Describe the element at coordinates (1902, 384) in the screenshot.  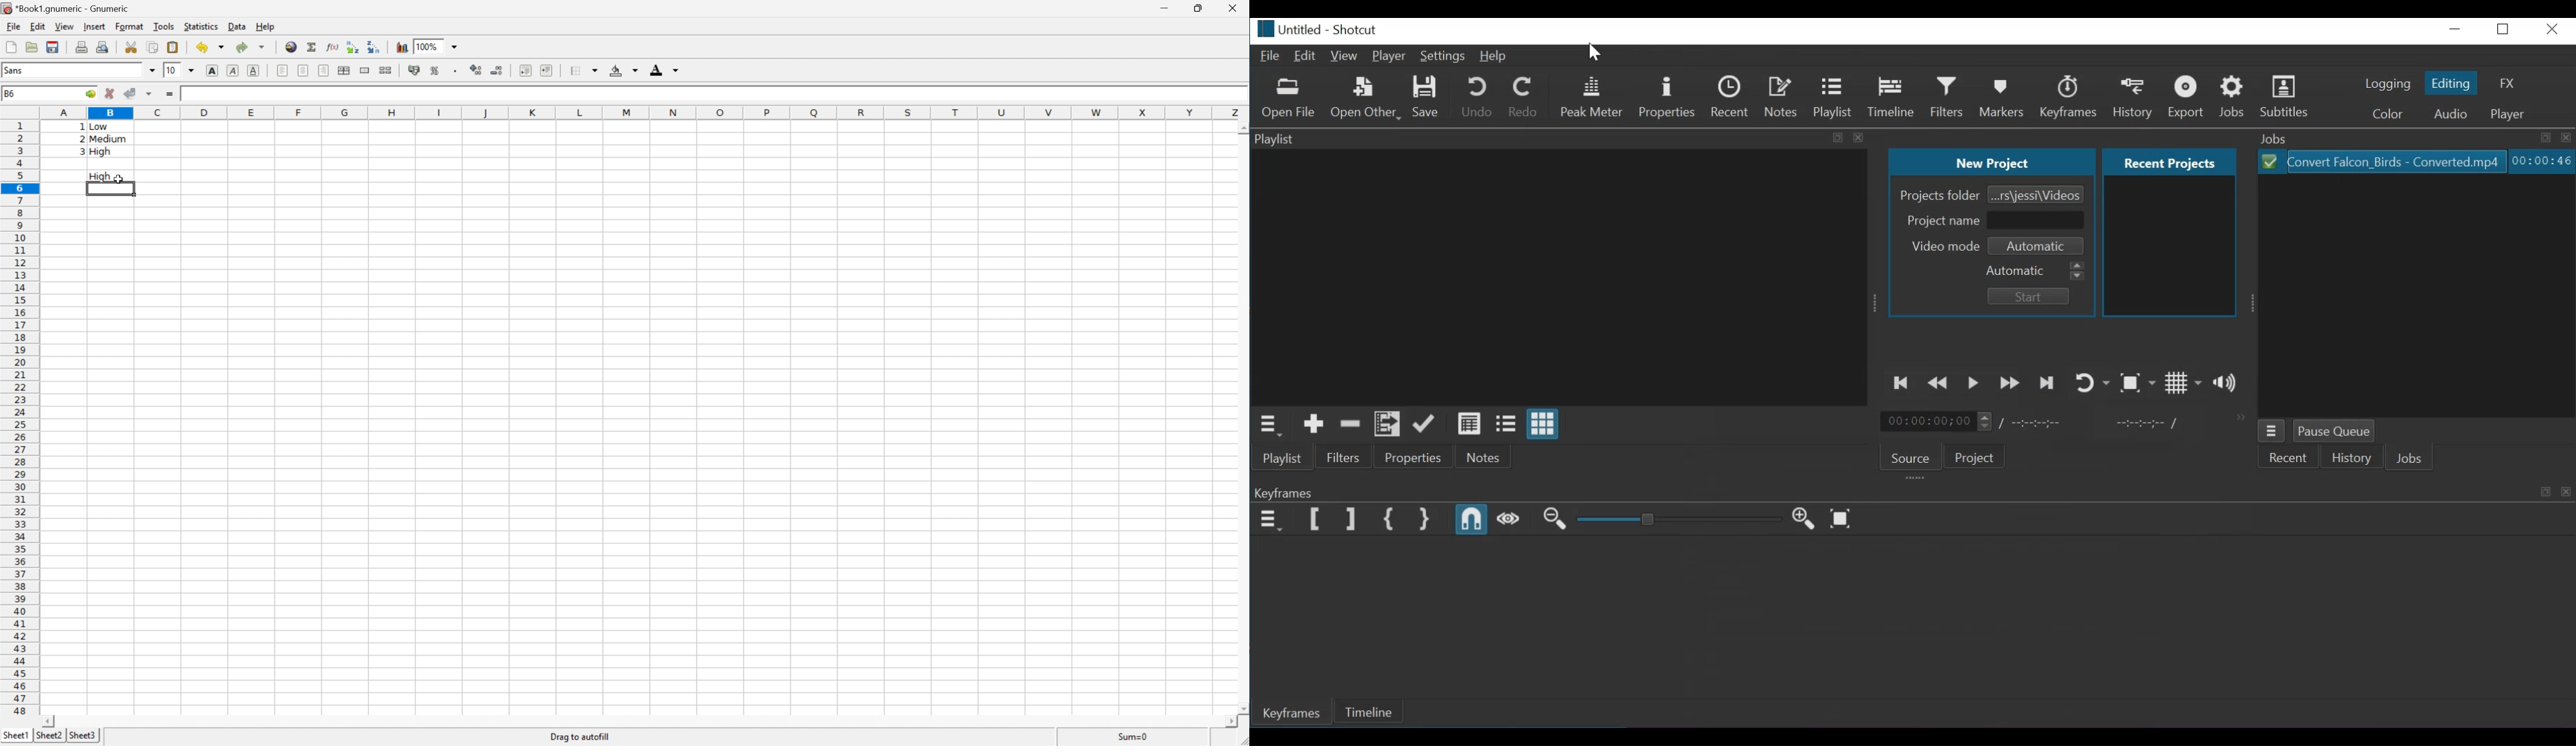
I see `Skip to the previous point` at that location.